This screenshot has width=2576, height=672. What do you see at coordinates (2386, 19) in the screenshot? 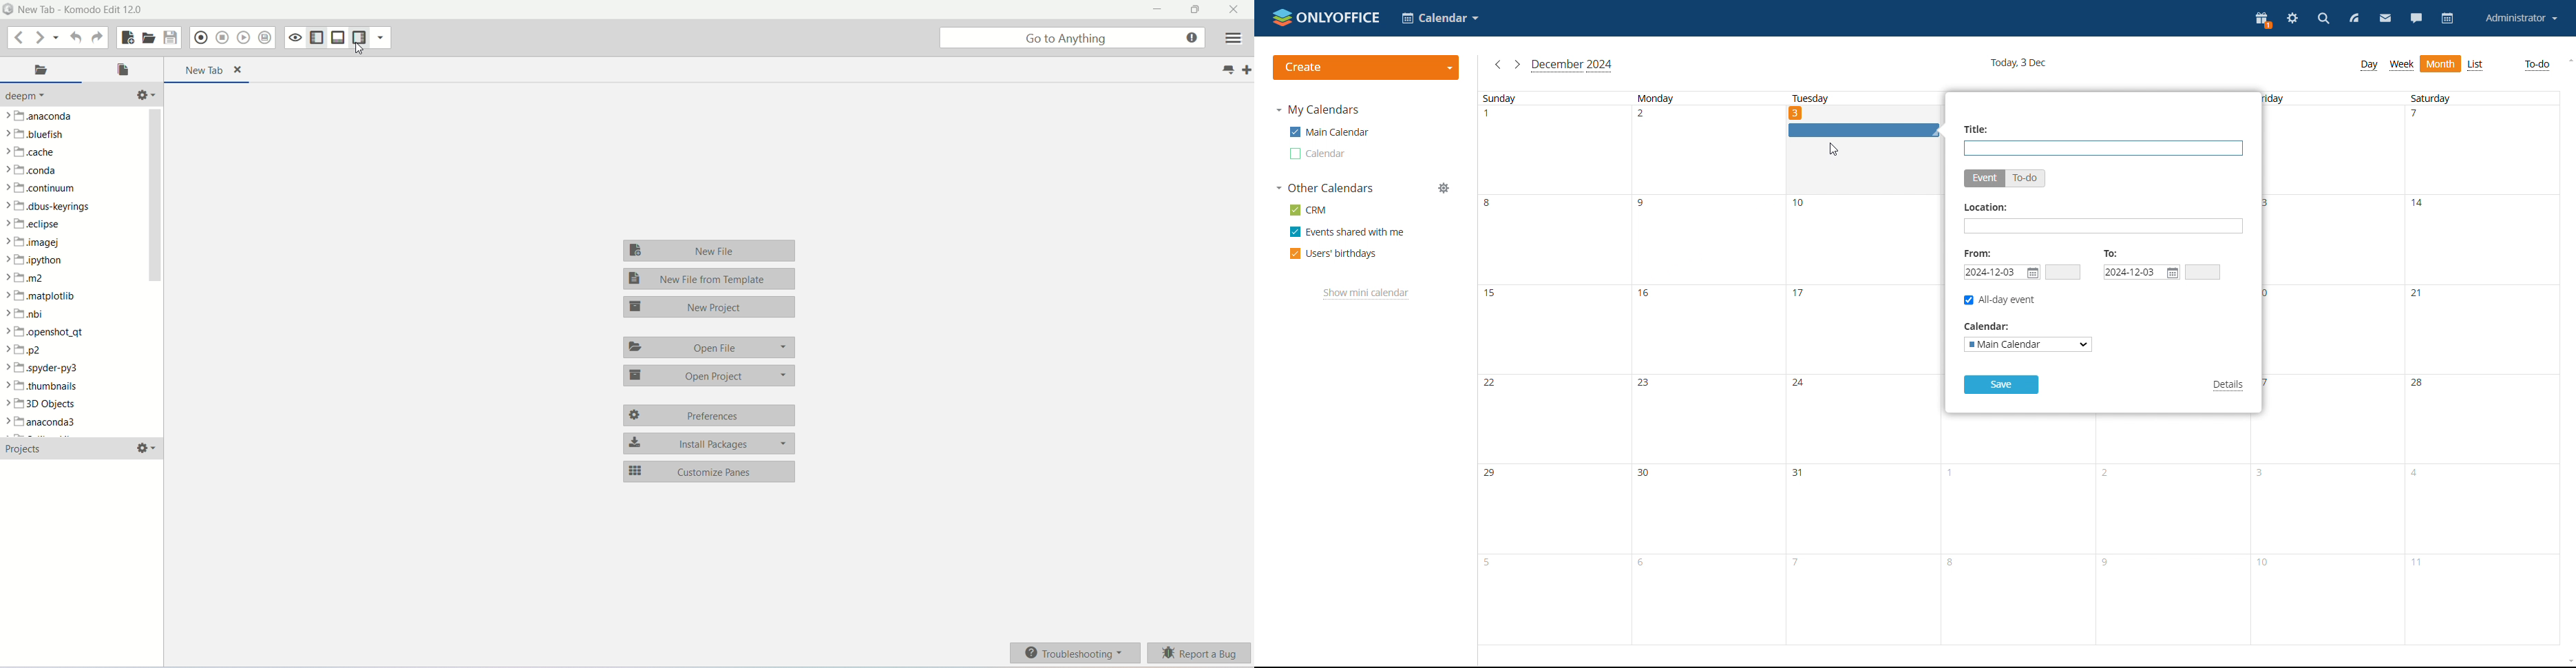
I see `mail` at bounding box center [2386, 19].